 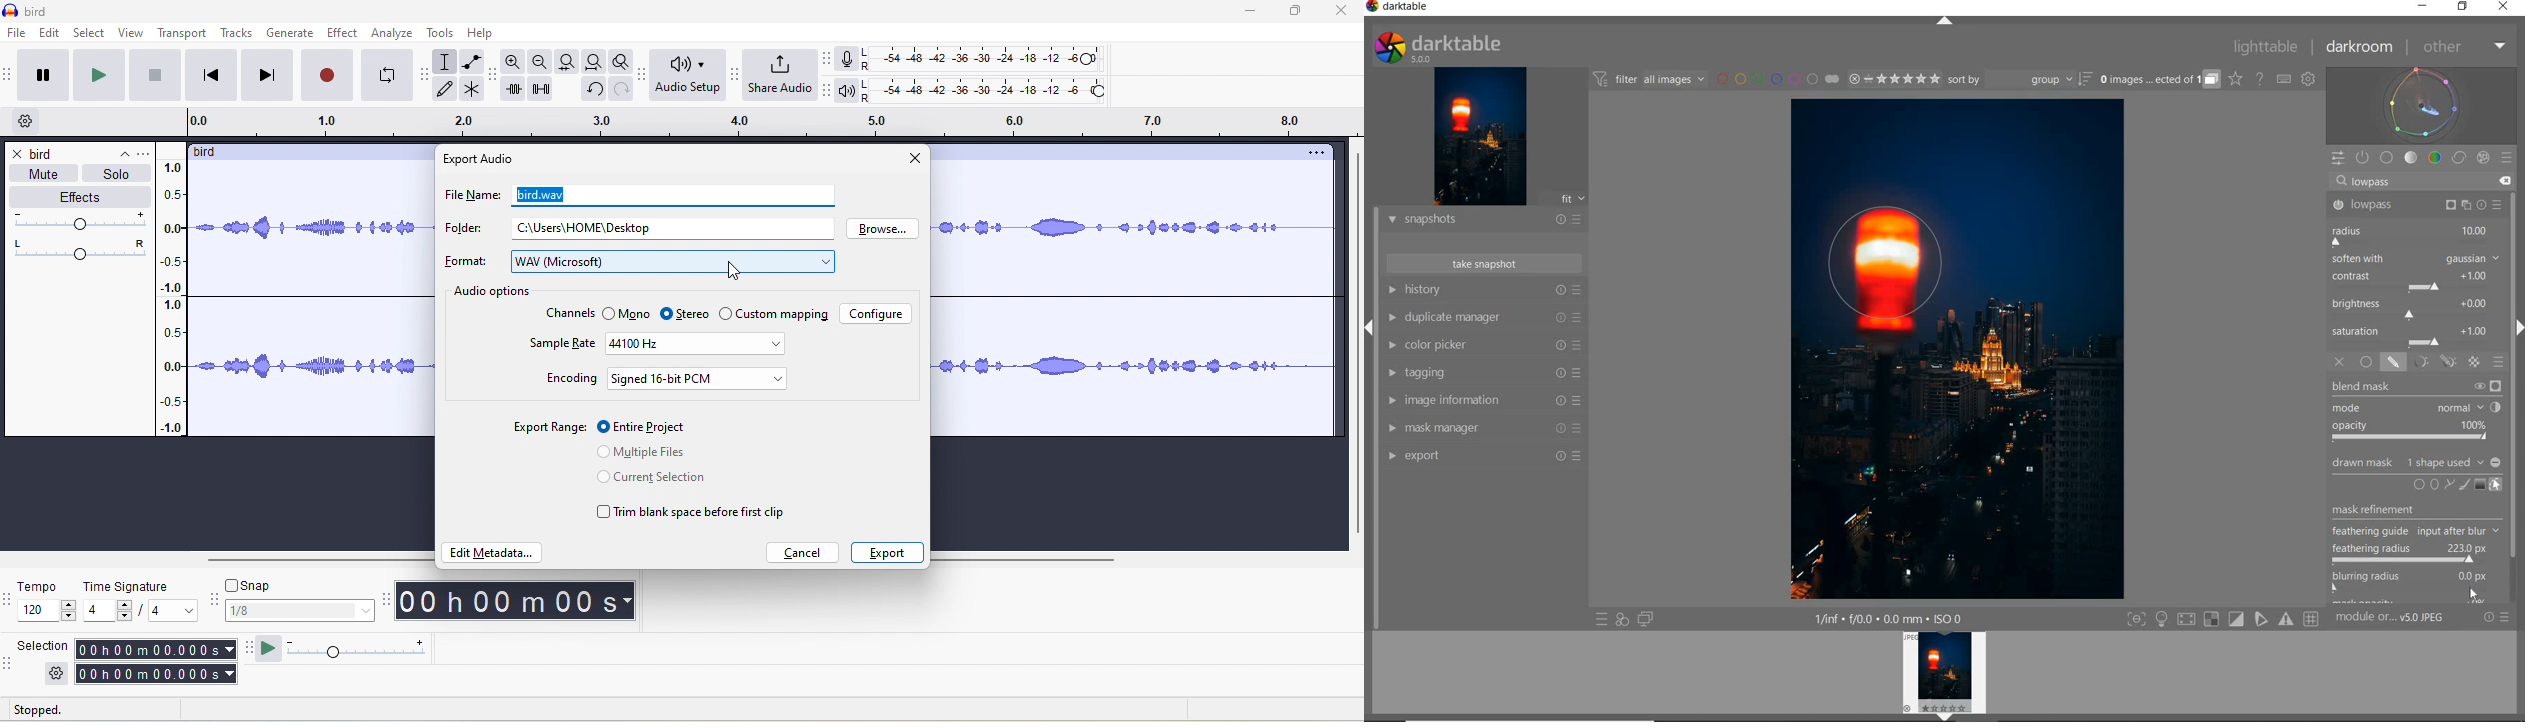 I want to click on export, so click(x=886, y=552).